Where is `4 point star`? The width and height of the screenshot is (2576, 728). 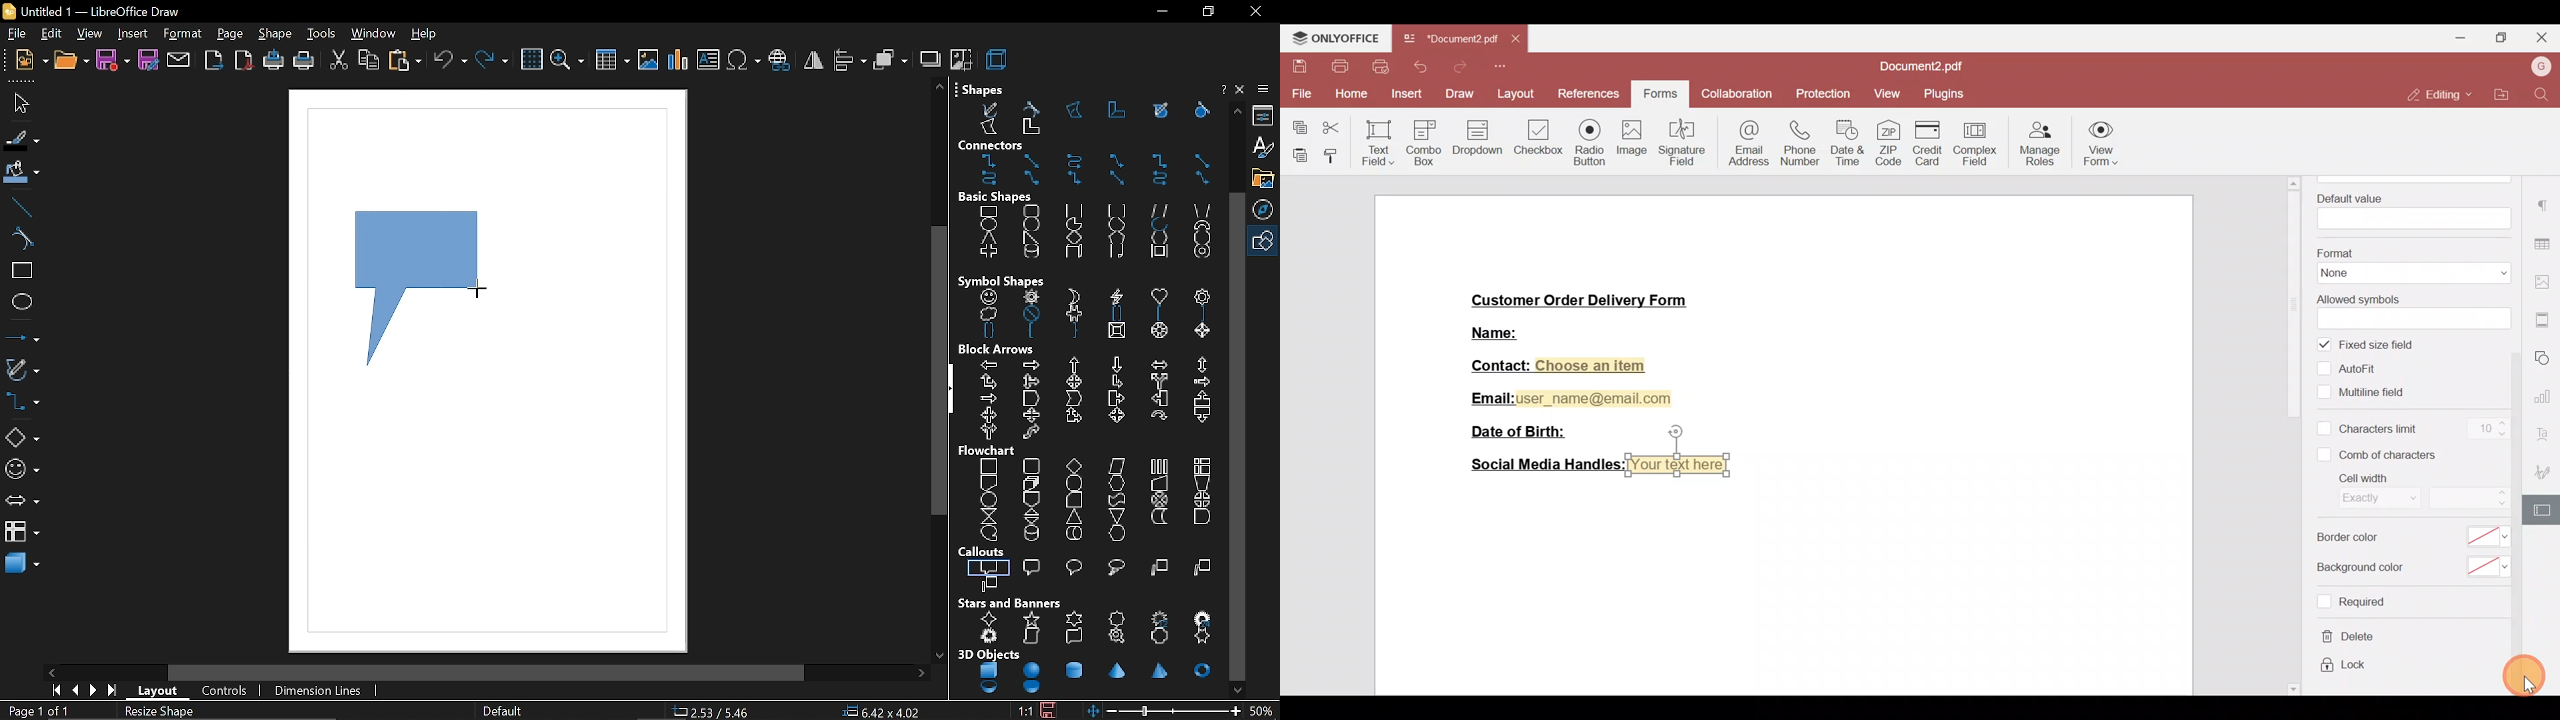 4 point star is located at coordinates (990, 619).